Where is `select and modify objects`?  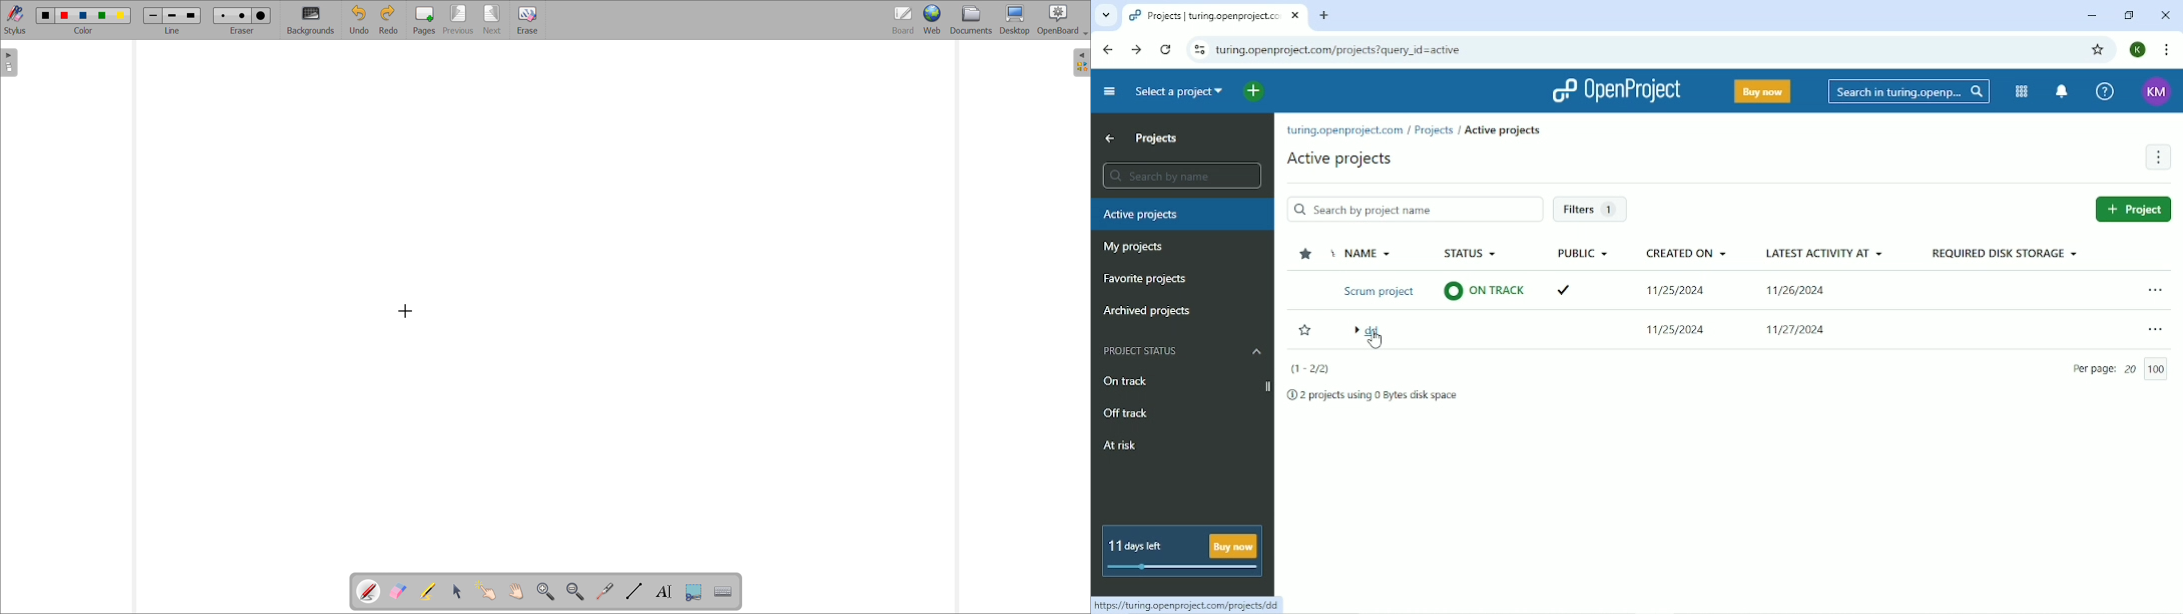
select and modify objects is located at coordinates (458, 591).